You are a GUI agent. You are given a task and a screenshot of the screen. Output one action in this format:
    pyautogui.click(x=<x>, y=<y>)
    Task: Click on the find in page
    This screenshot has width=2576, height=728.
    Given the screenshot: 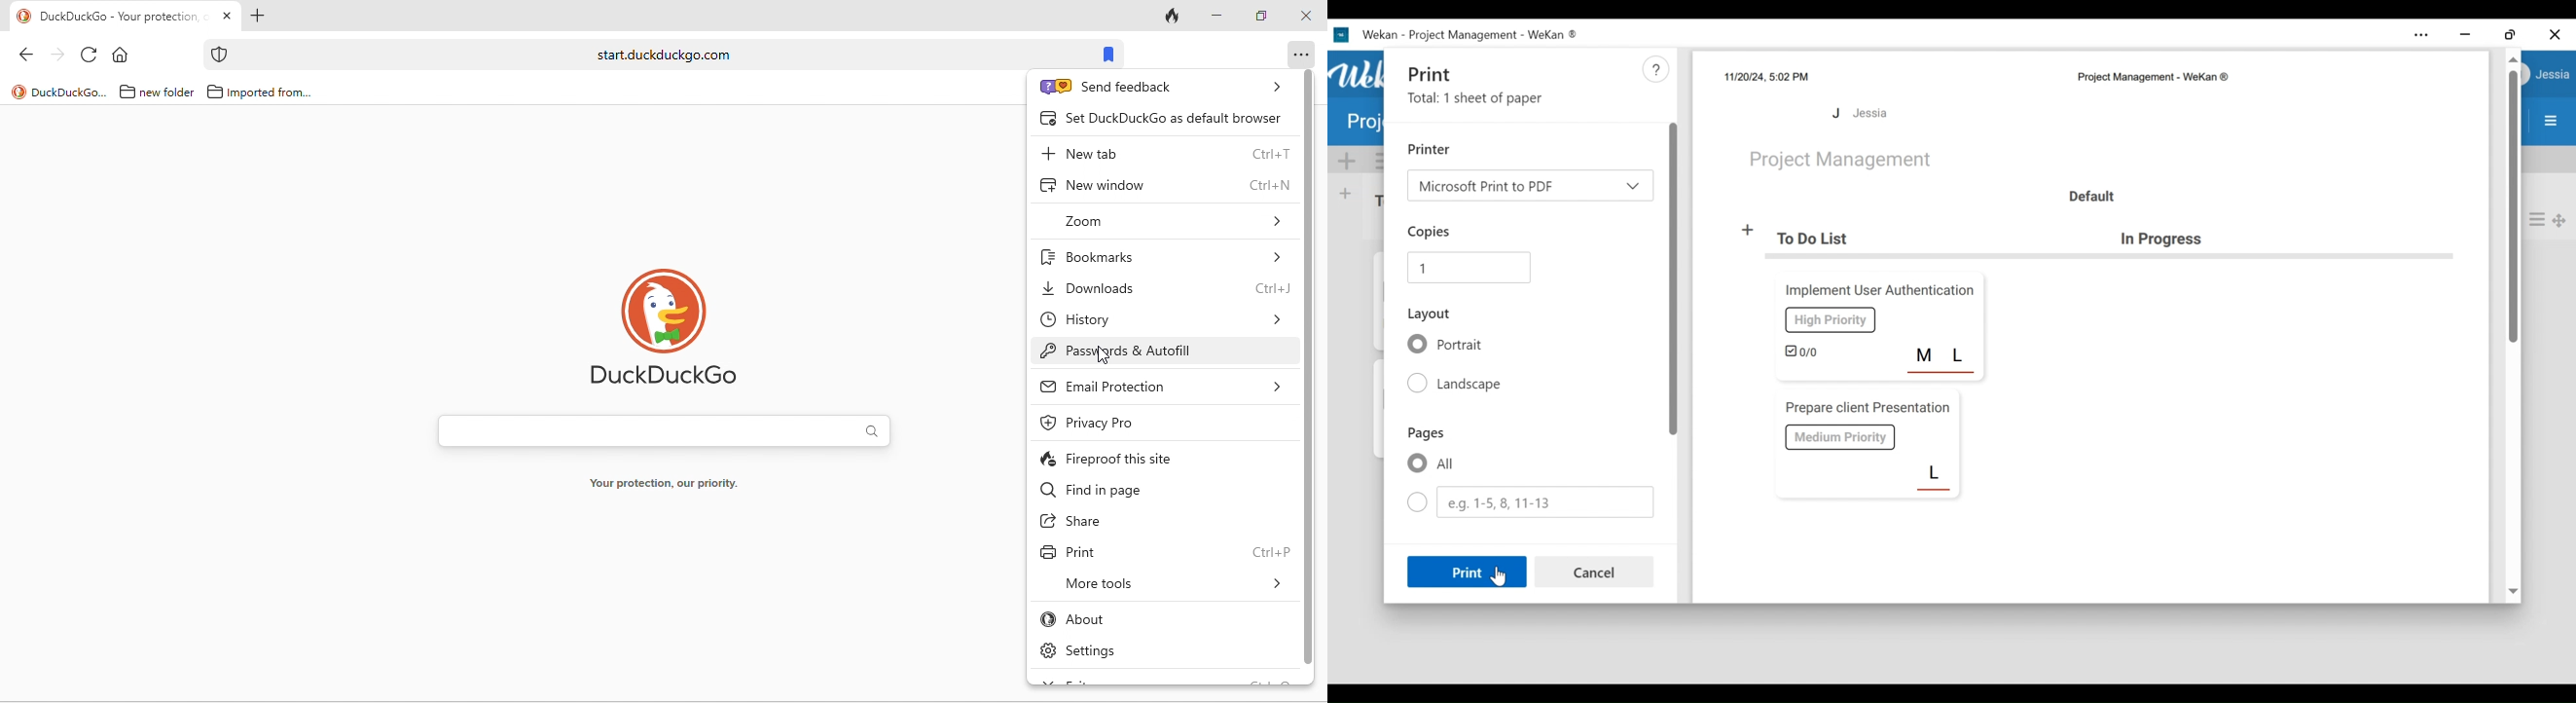 What is the action you would take?
    pyautogui.click(x=1153, y=492)
    